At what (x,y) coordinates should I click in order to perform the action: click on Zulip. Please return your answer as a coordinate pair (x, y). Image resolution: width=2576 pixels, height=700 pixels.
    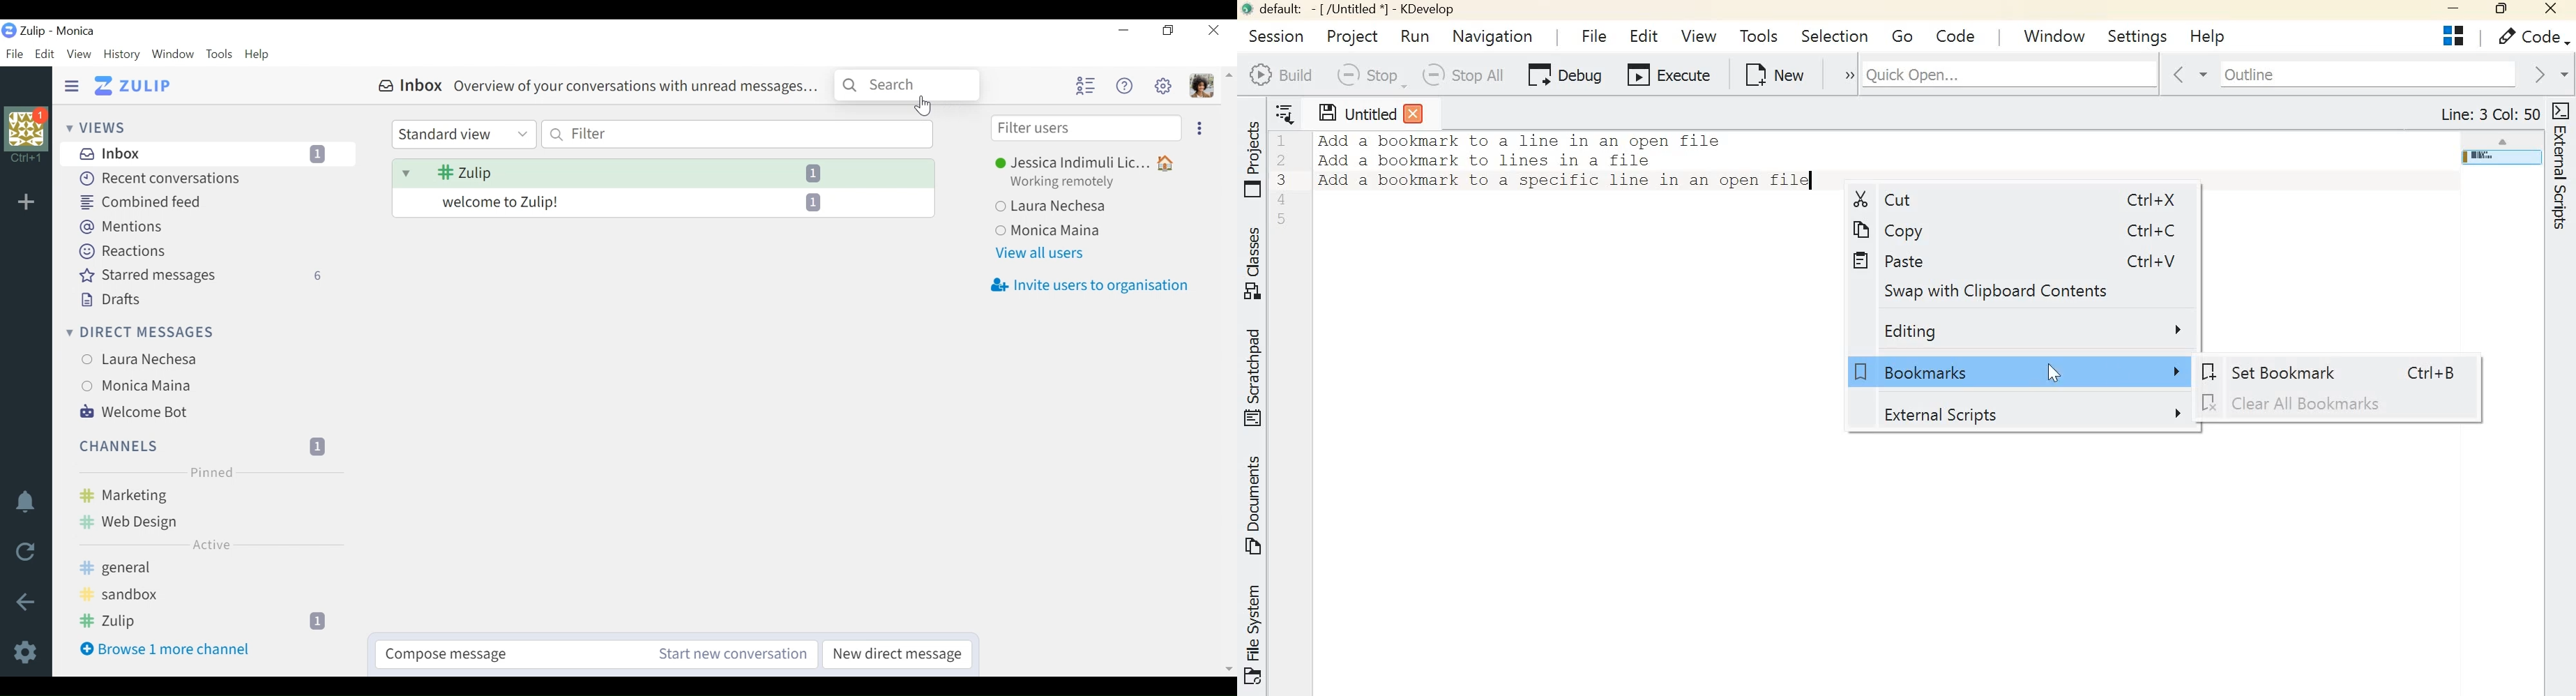
    Looking at the image, I should click on (212, 621).